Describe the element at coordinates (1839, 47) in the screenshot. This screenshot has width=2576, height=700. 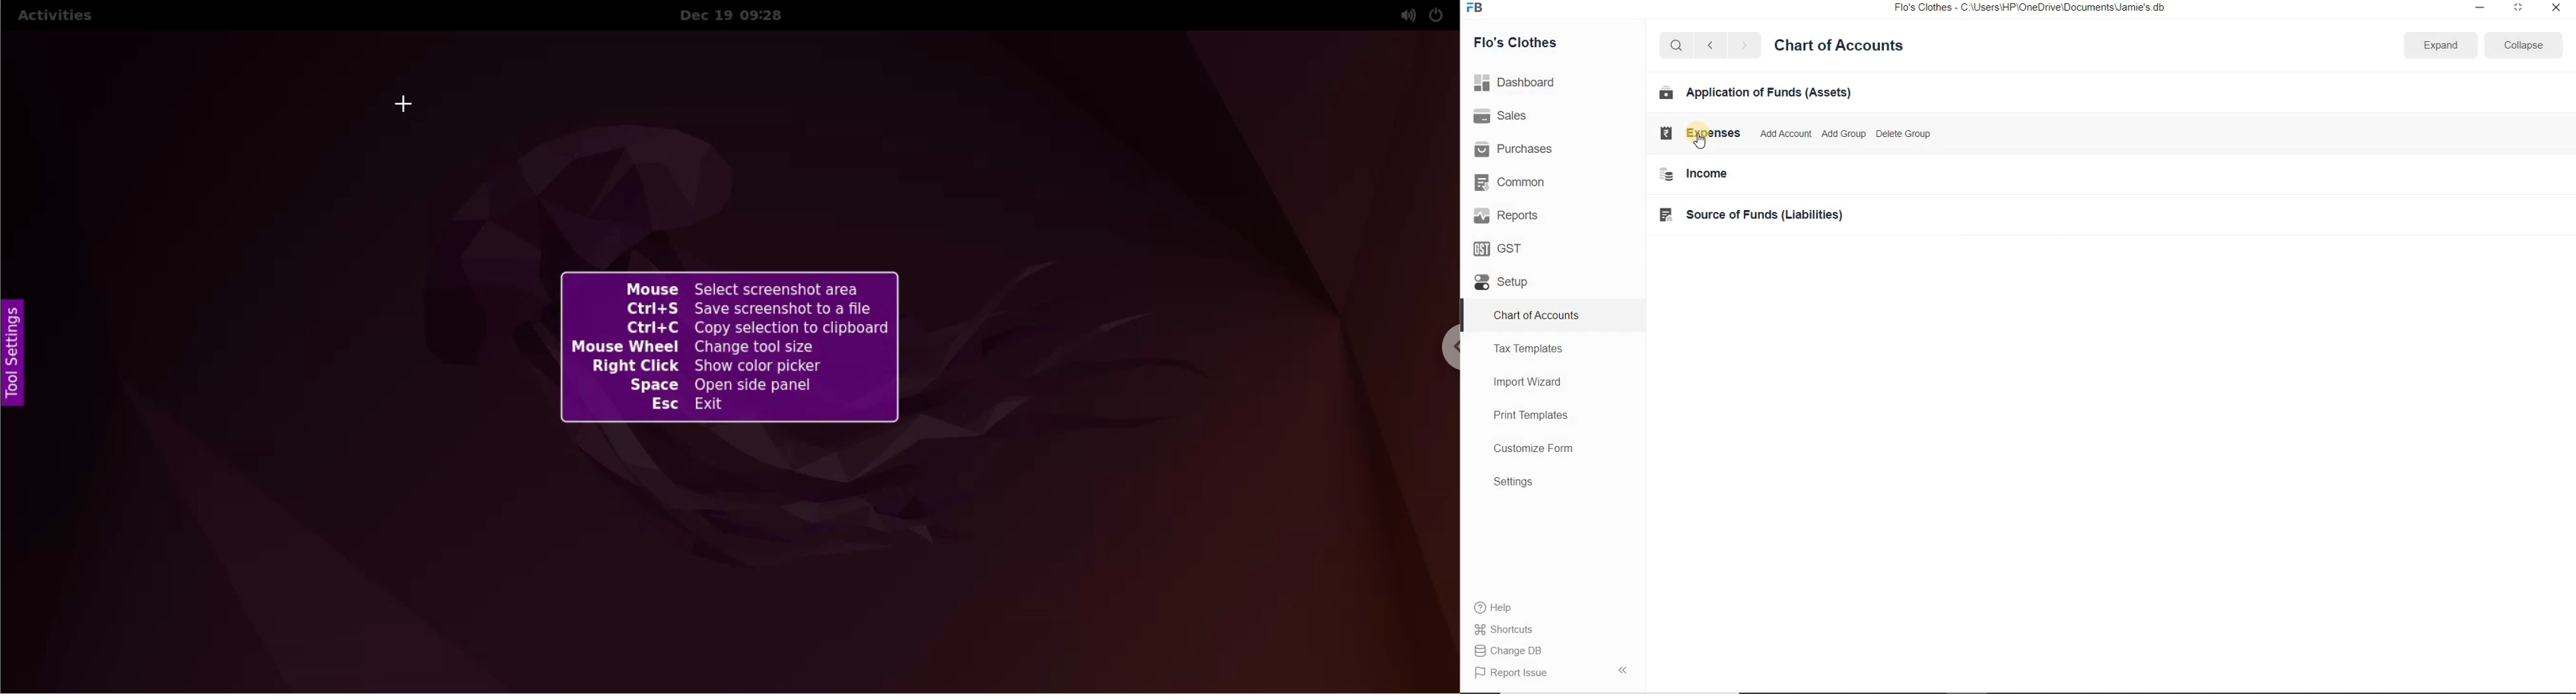
I see `Chart of Accounts` at that location.